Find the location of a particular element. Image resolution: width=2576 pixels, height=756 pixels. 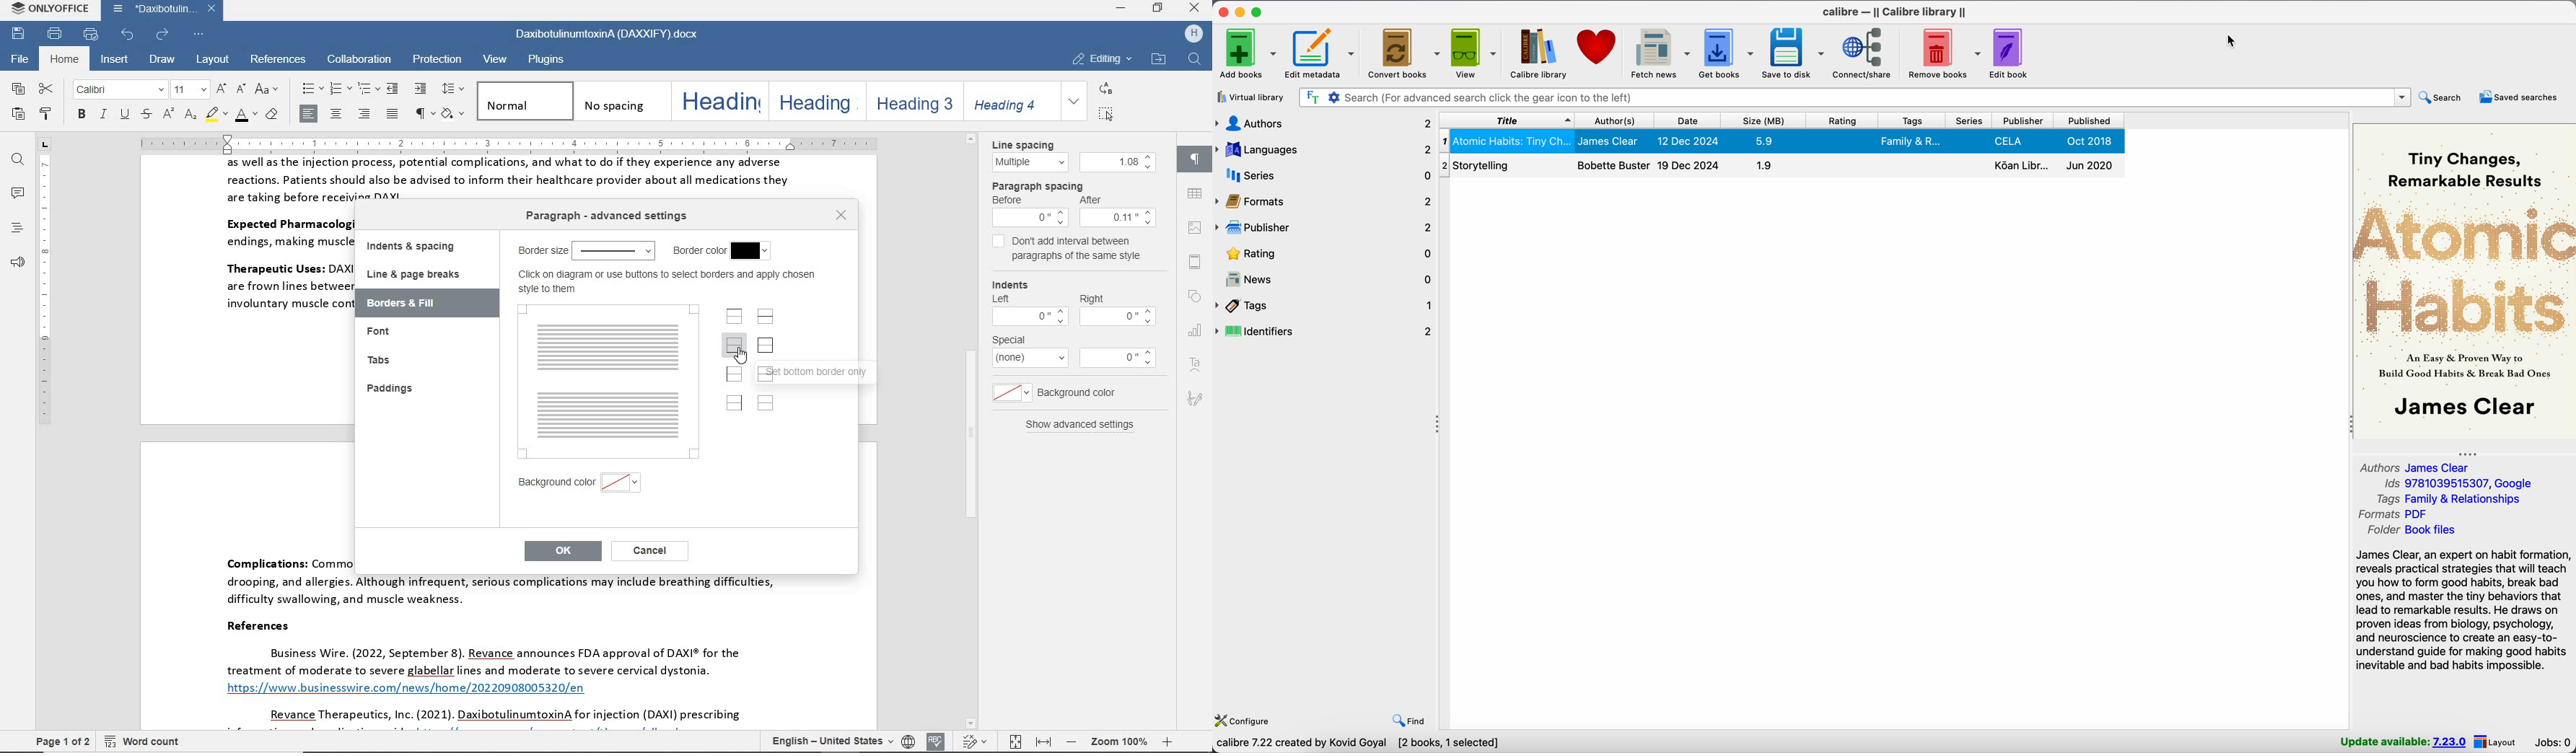

copy is located at coordinates (19, 90).